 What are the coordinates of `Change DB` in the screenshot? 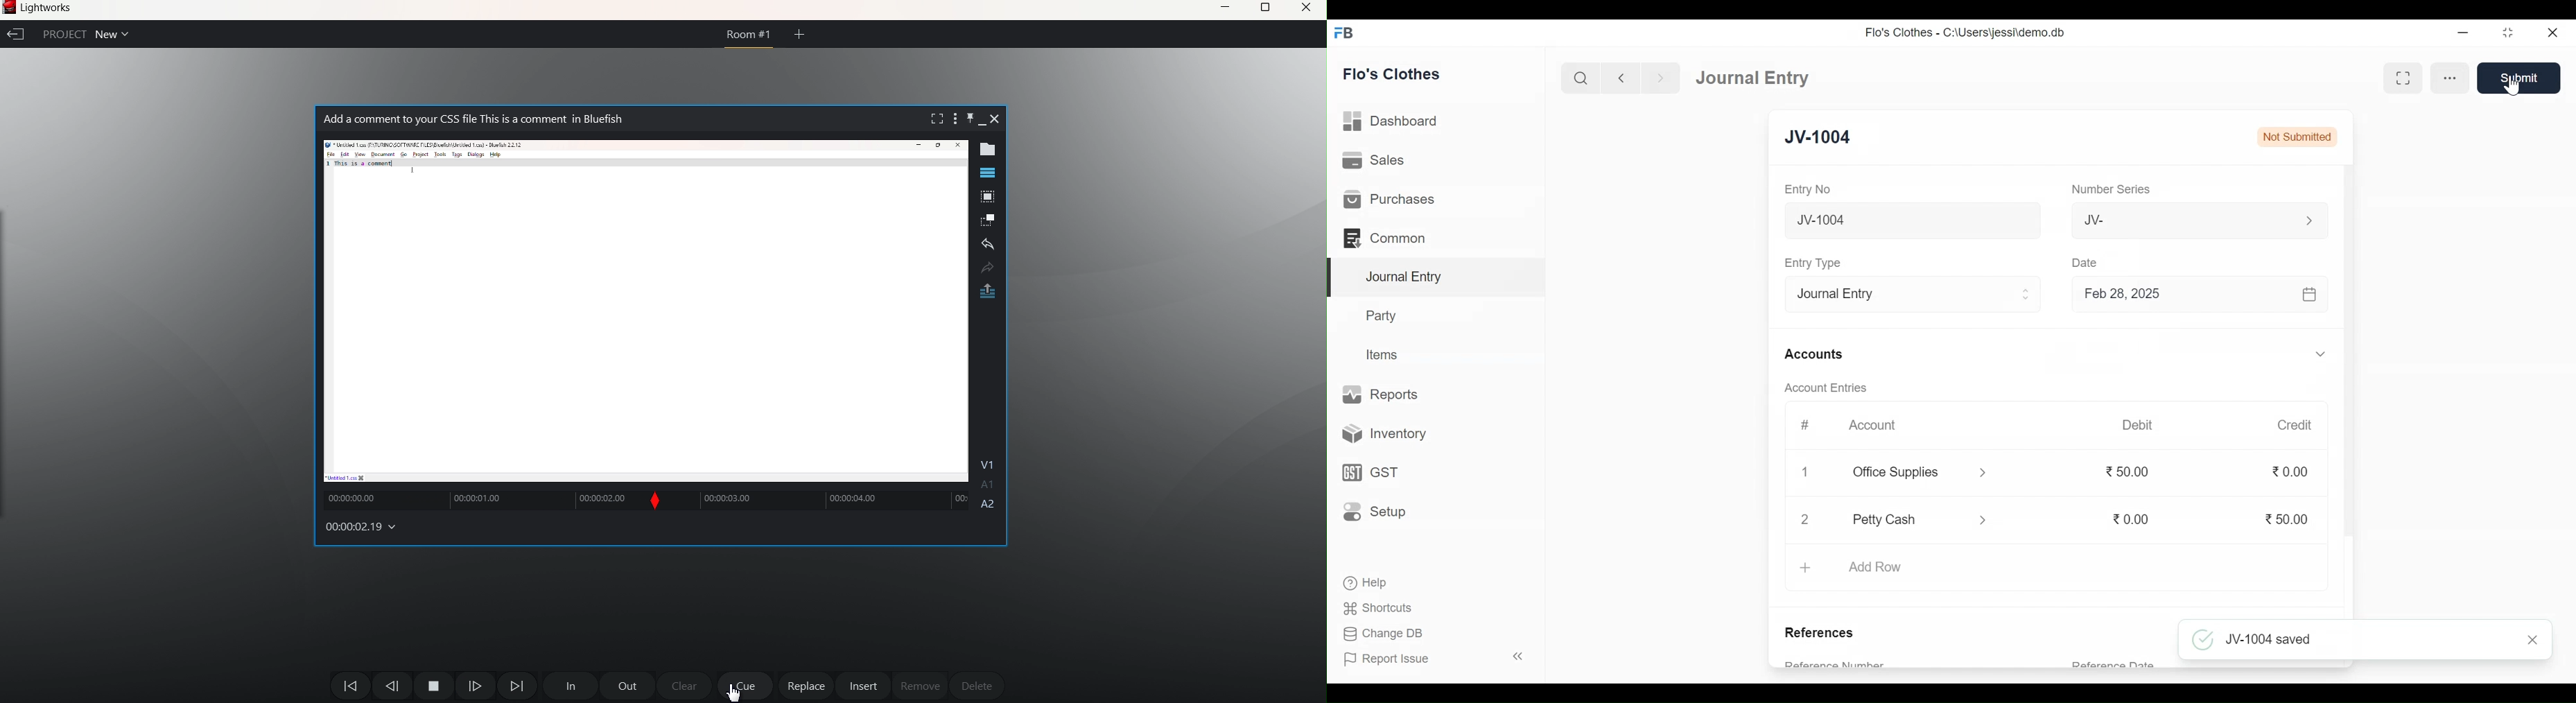 It's located at (1382, 632).